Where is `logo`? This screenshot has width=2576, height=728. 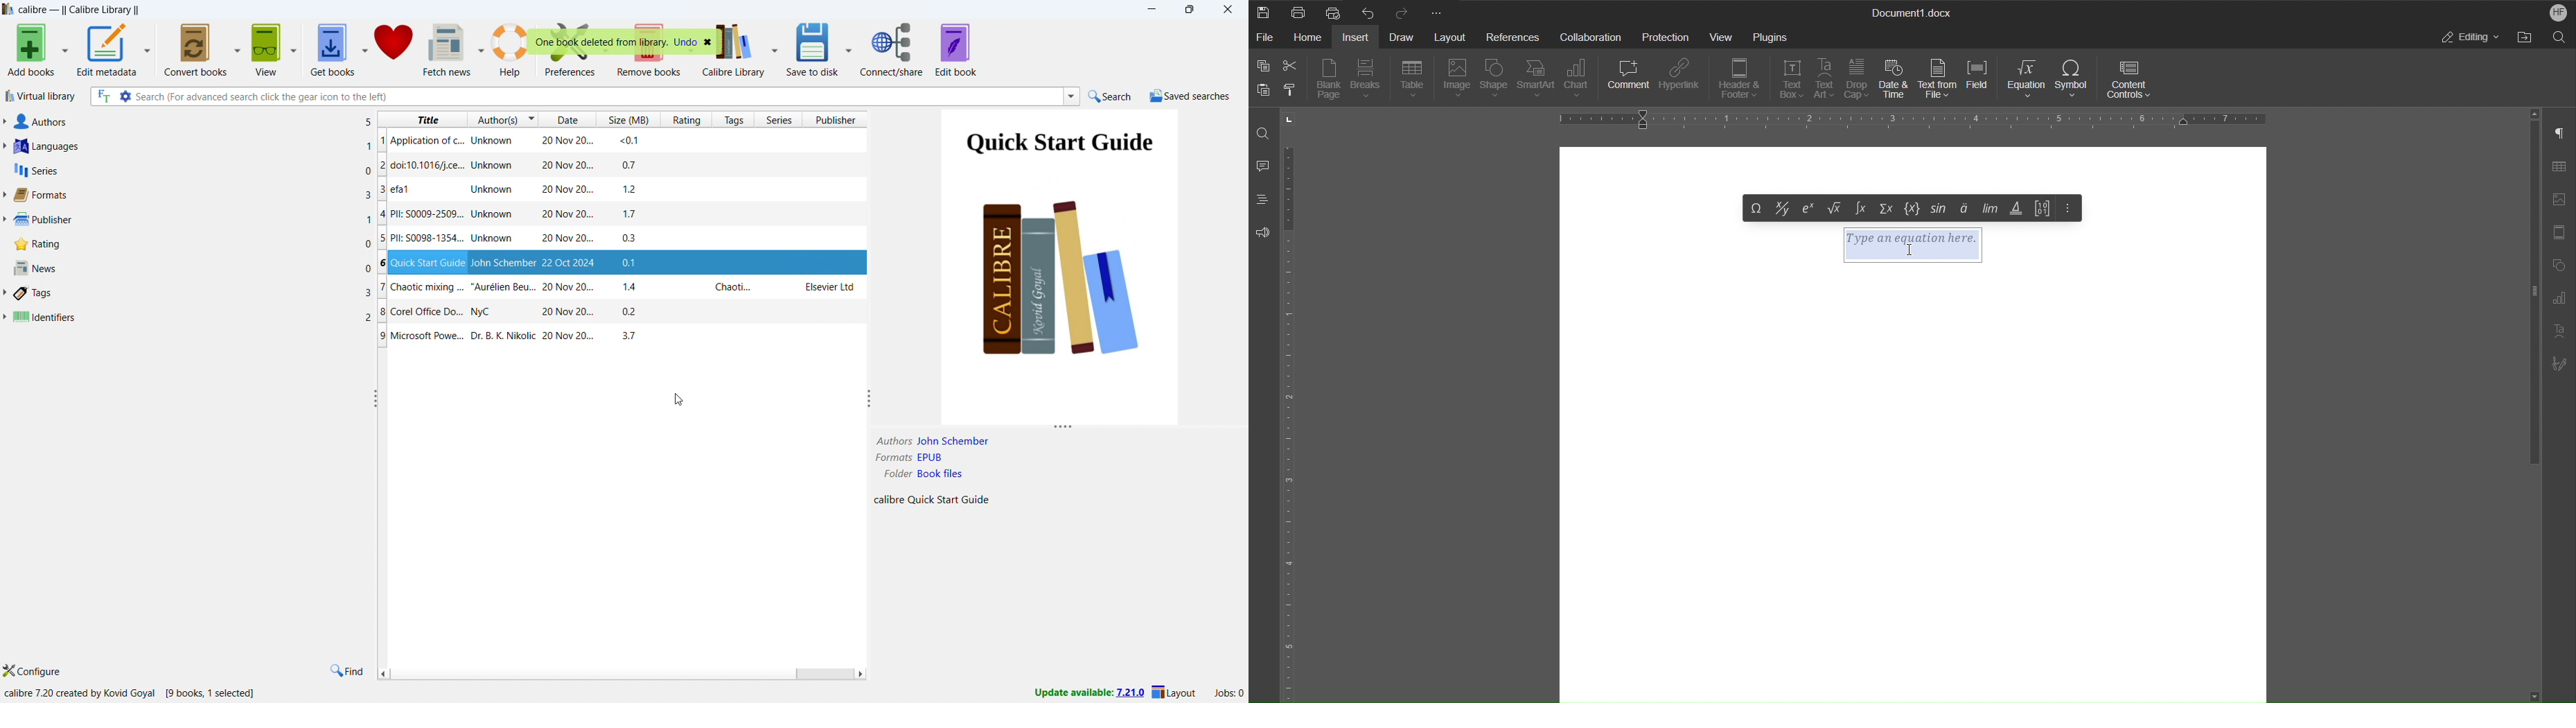
logo is located at coordinates (8, 8).